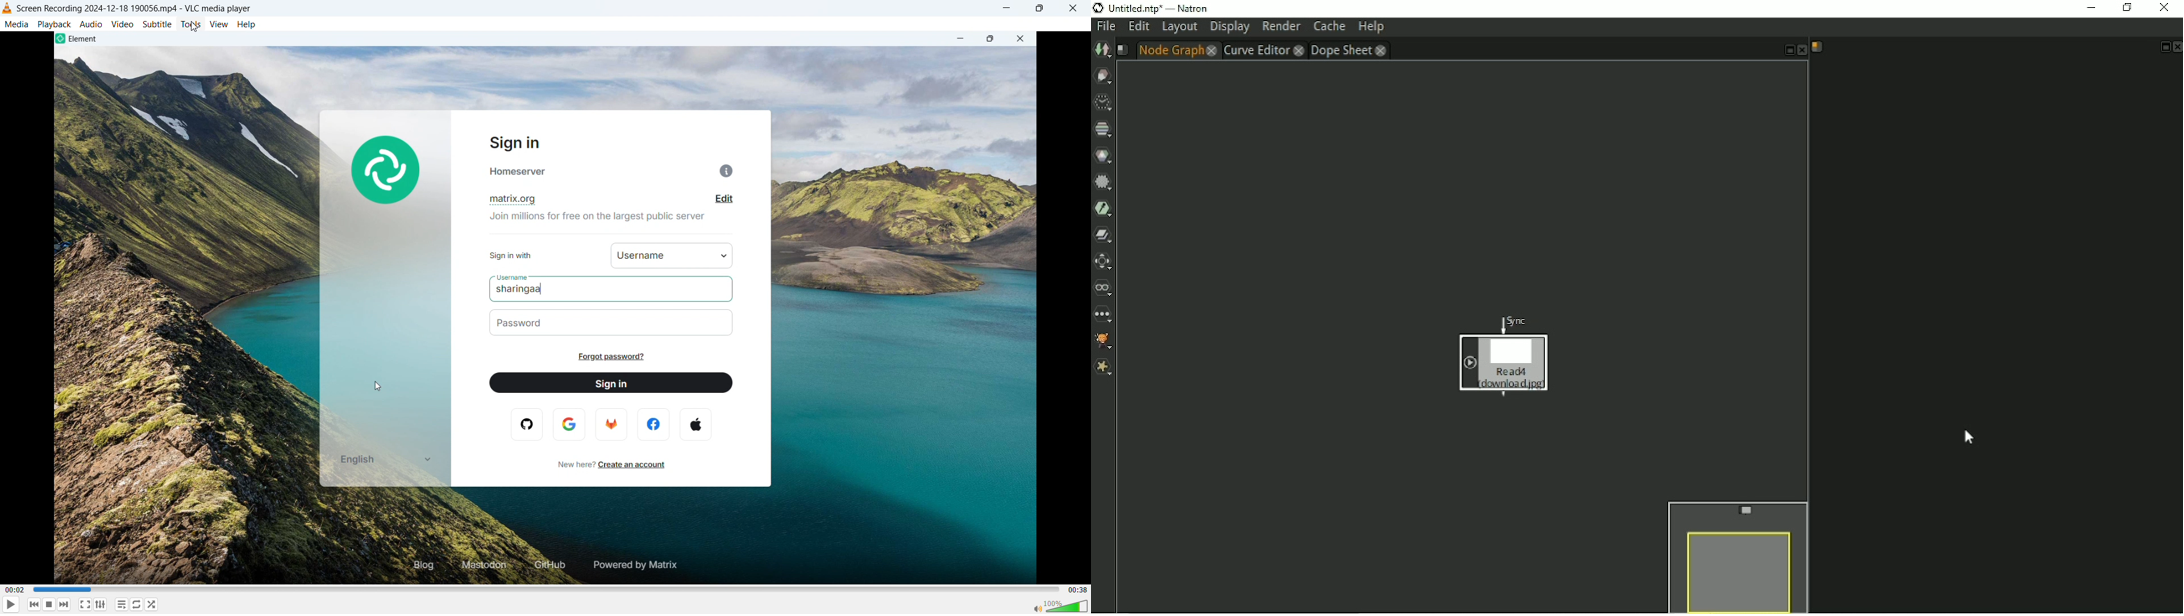 The width and height of the screenshot is (2184, 616). What do you see at coordinates (2176, 47) in the screenshot?
I see `Close` at bounding box center [2176, 47].